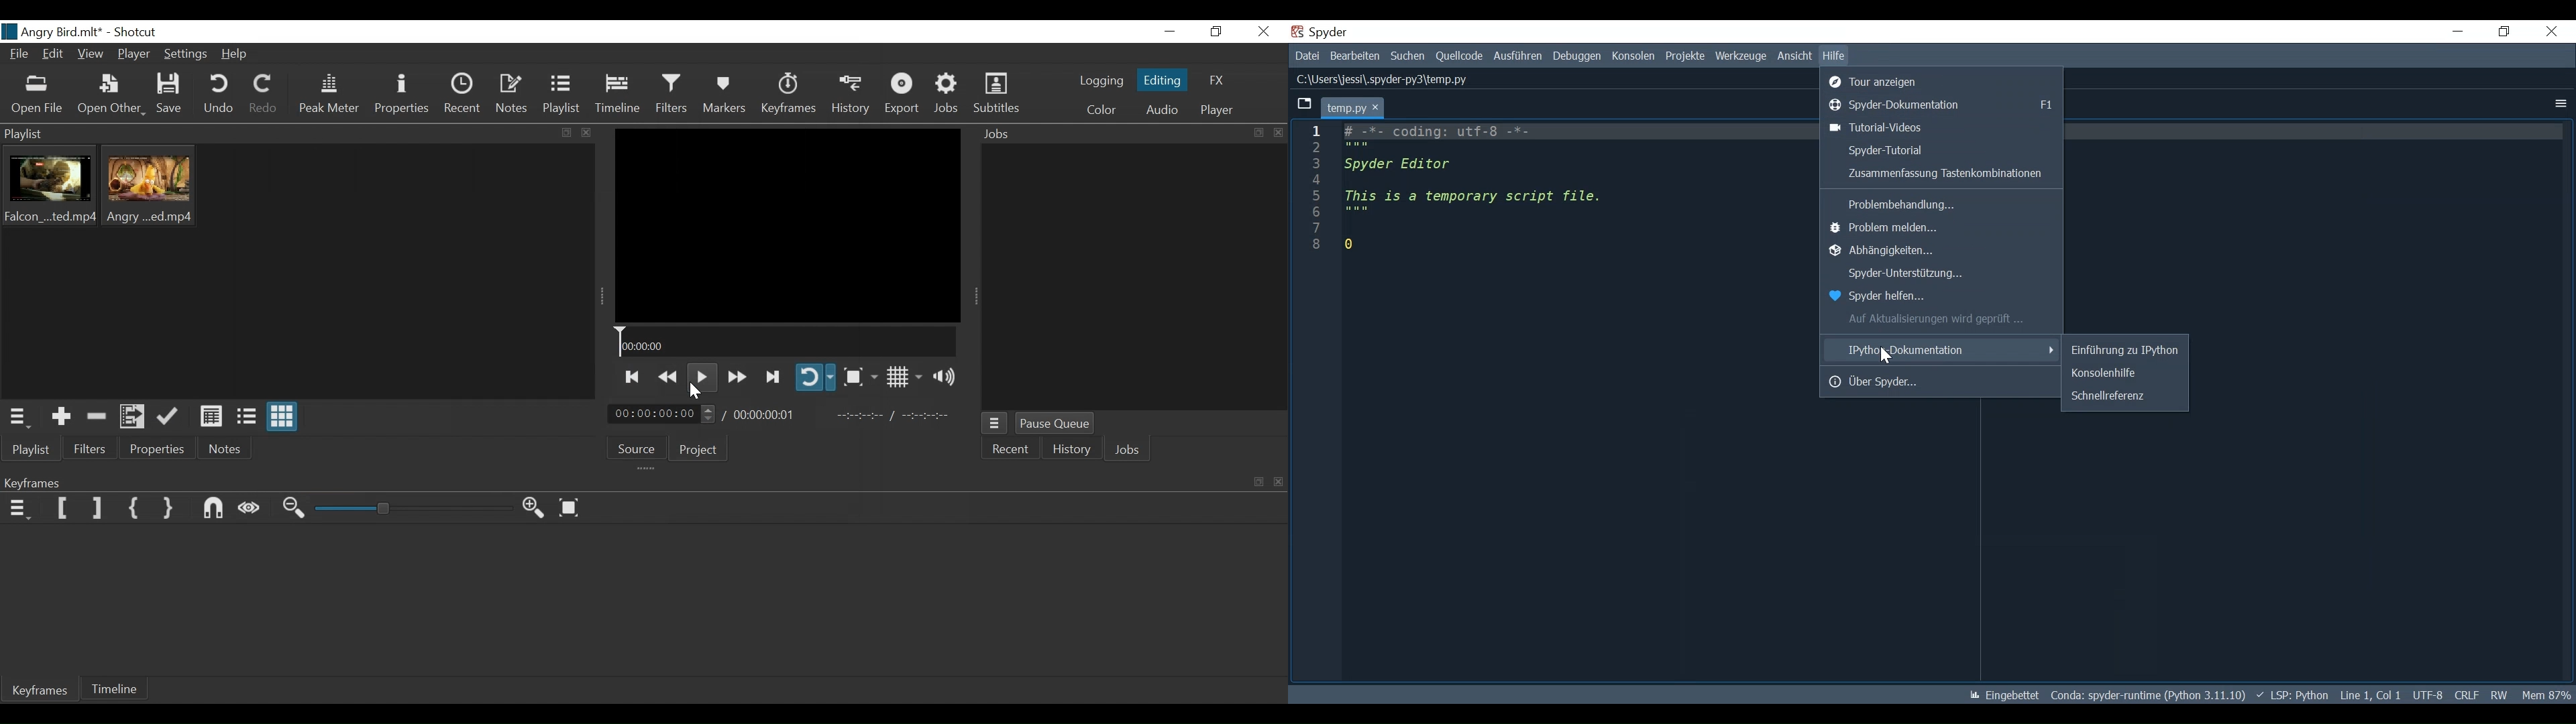 The width and height of the screenshot is (2576, 728). I want to click on Set Filter last, so click(98, 508).